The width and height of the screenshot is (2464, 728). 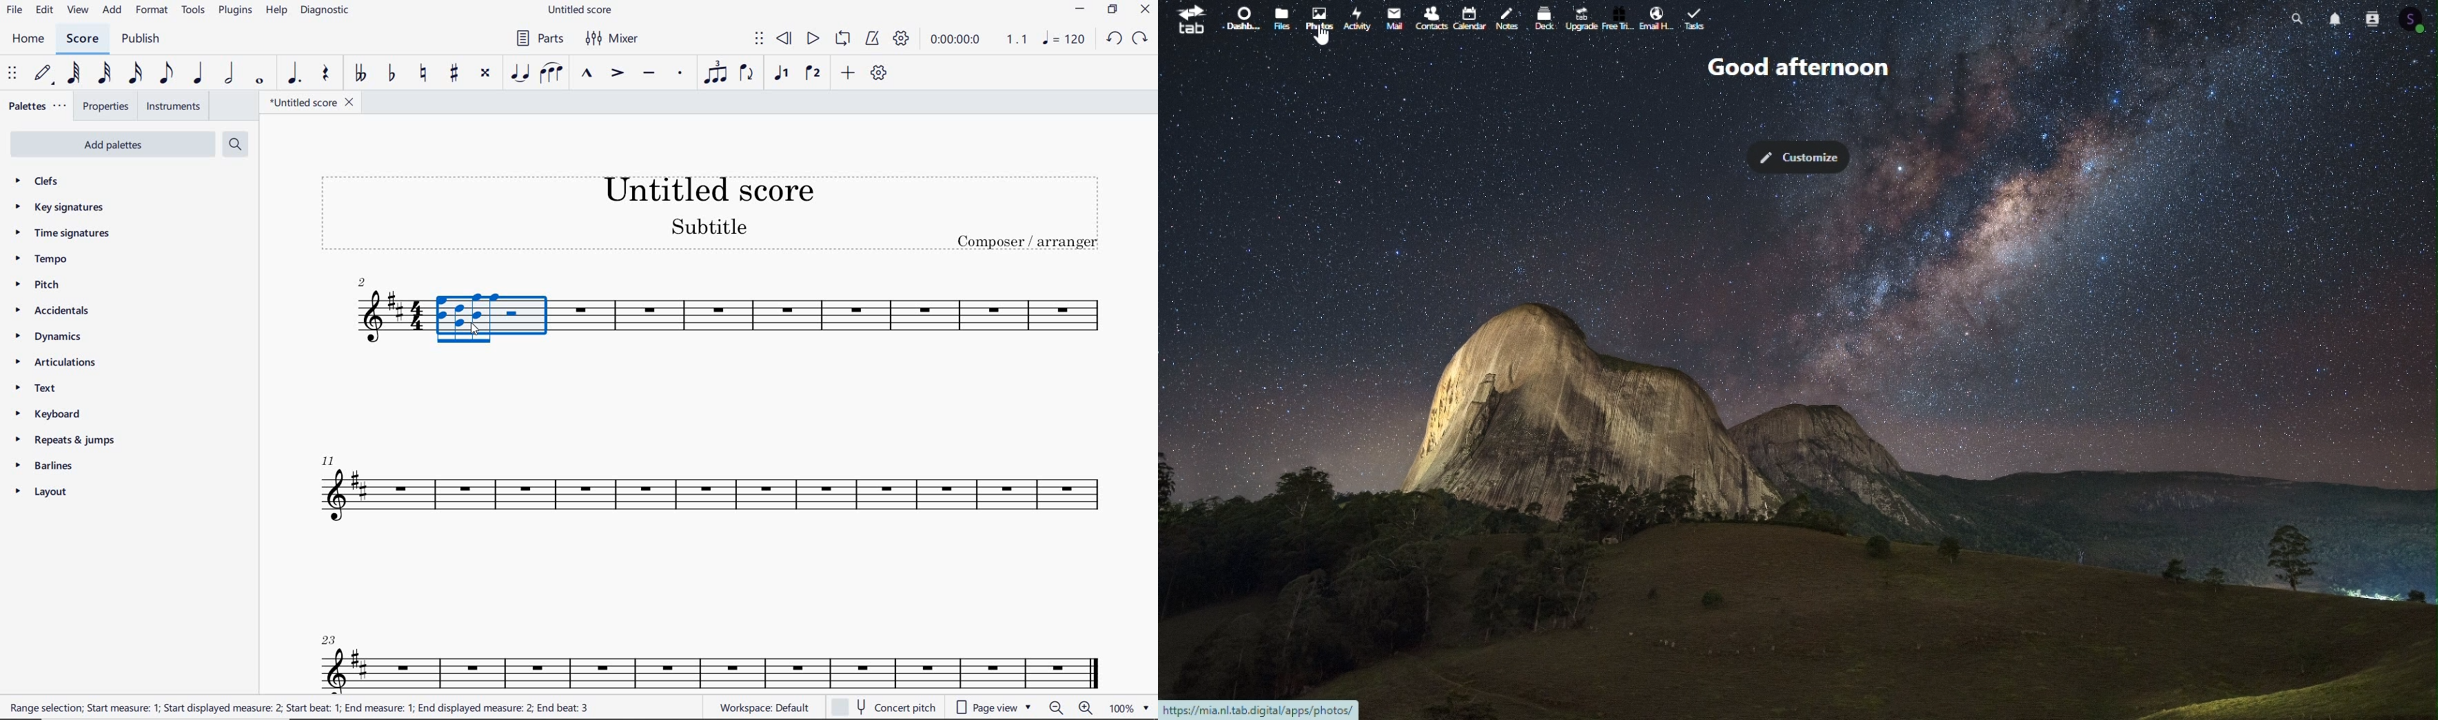 What do you see at coordinates (879, 73) in the screenshot?
I see `CUSTOMIZE TOOLBAR` at bounding box center [879, 73].